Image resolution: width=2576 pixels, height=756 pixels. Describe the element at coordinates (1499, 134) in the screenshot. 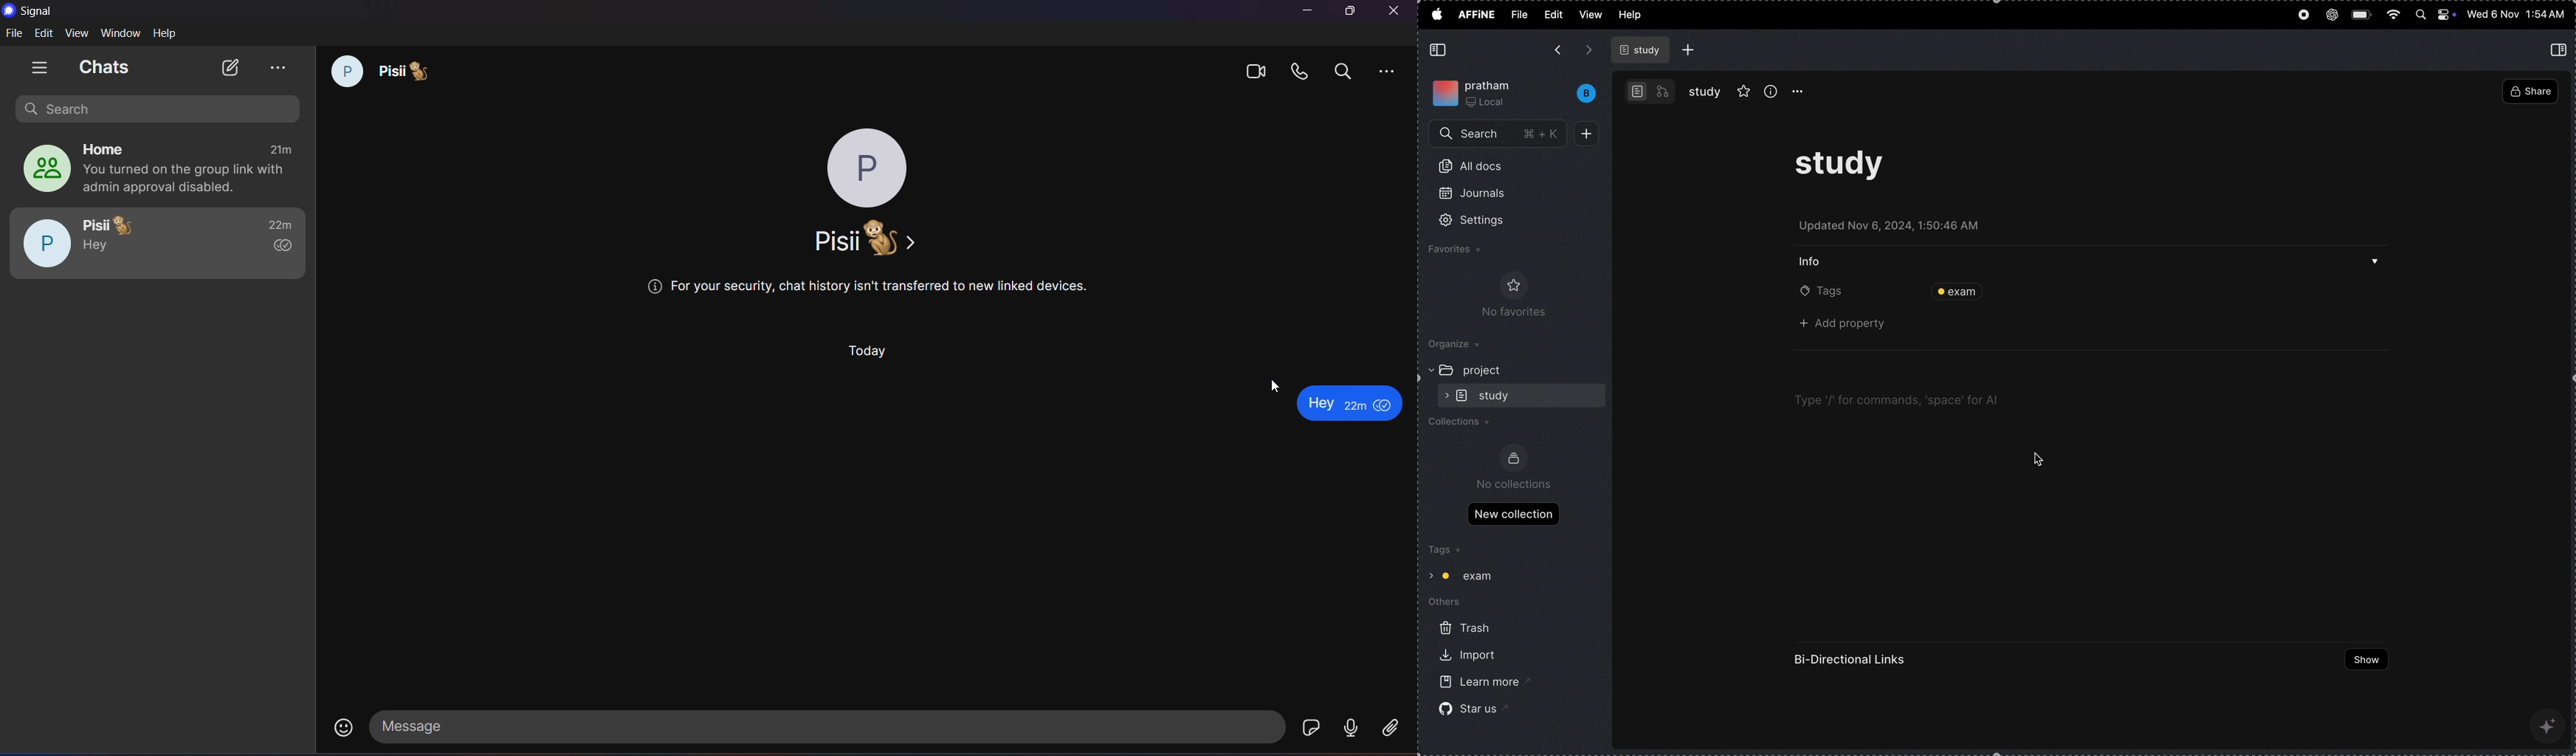

I see `search menu` at that location.